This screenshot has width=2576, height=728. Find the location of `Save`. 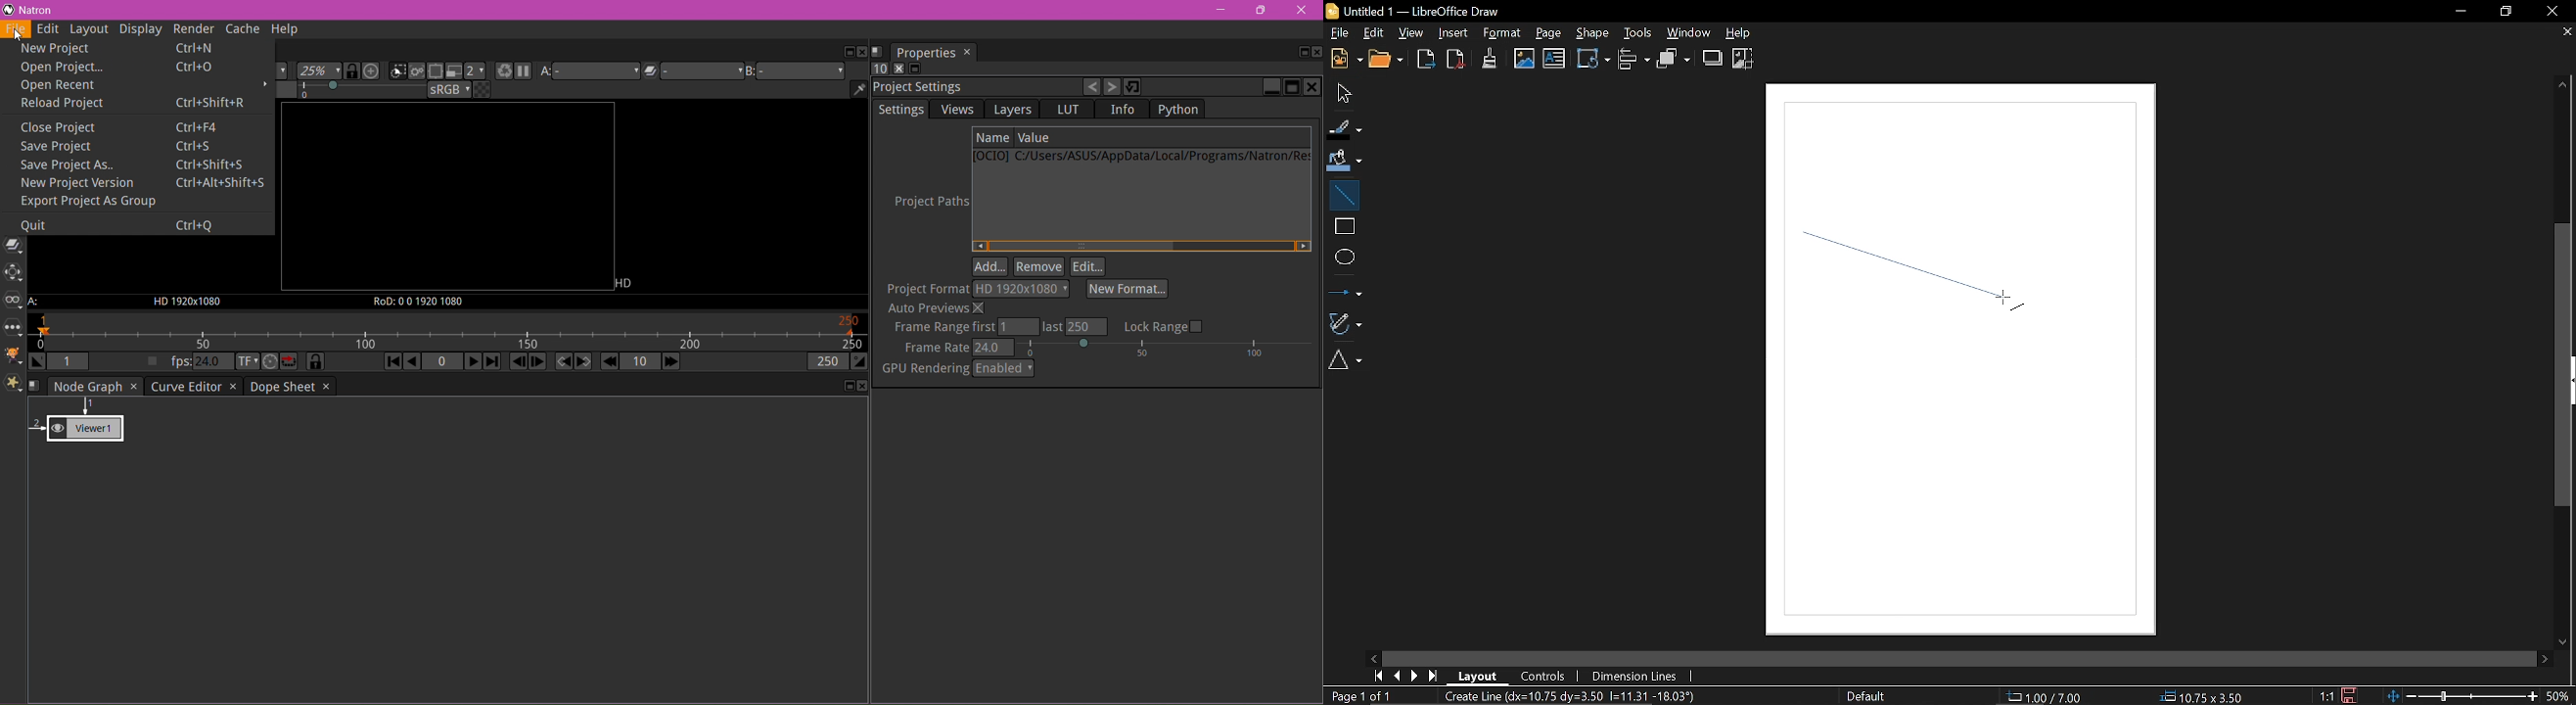

Save is located at coordinates (2349, 696).